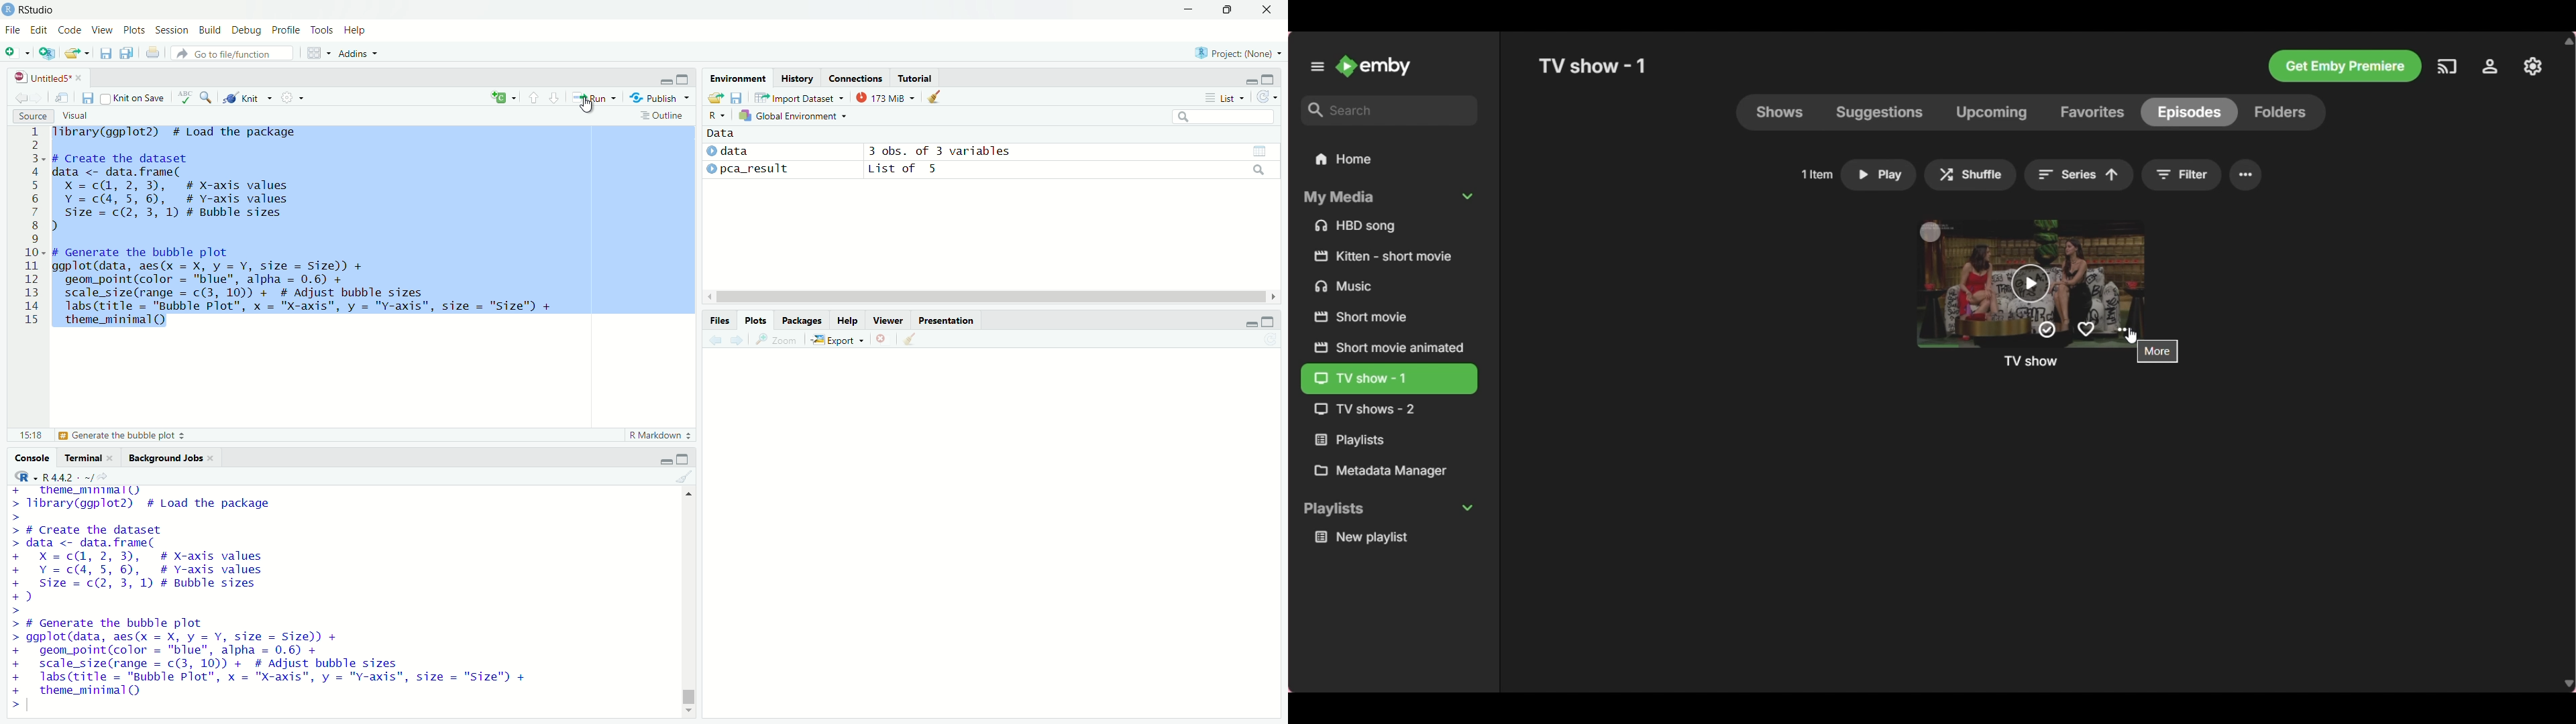 The width and height of the screenshot is (2576, 728). I want to click on data2 : list of 5, so click(1071, 170).